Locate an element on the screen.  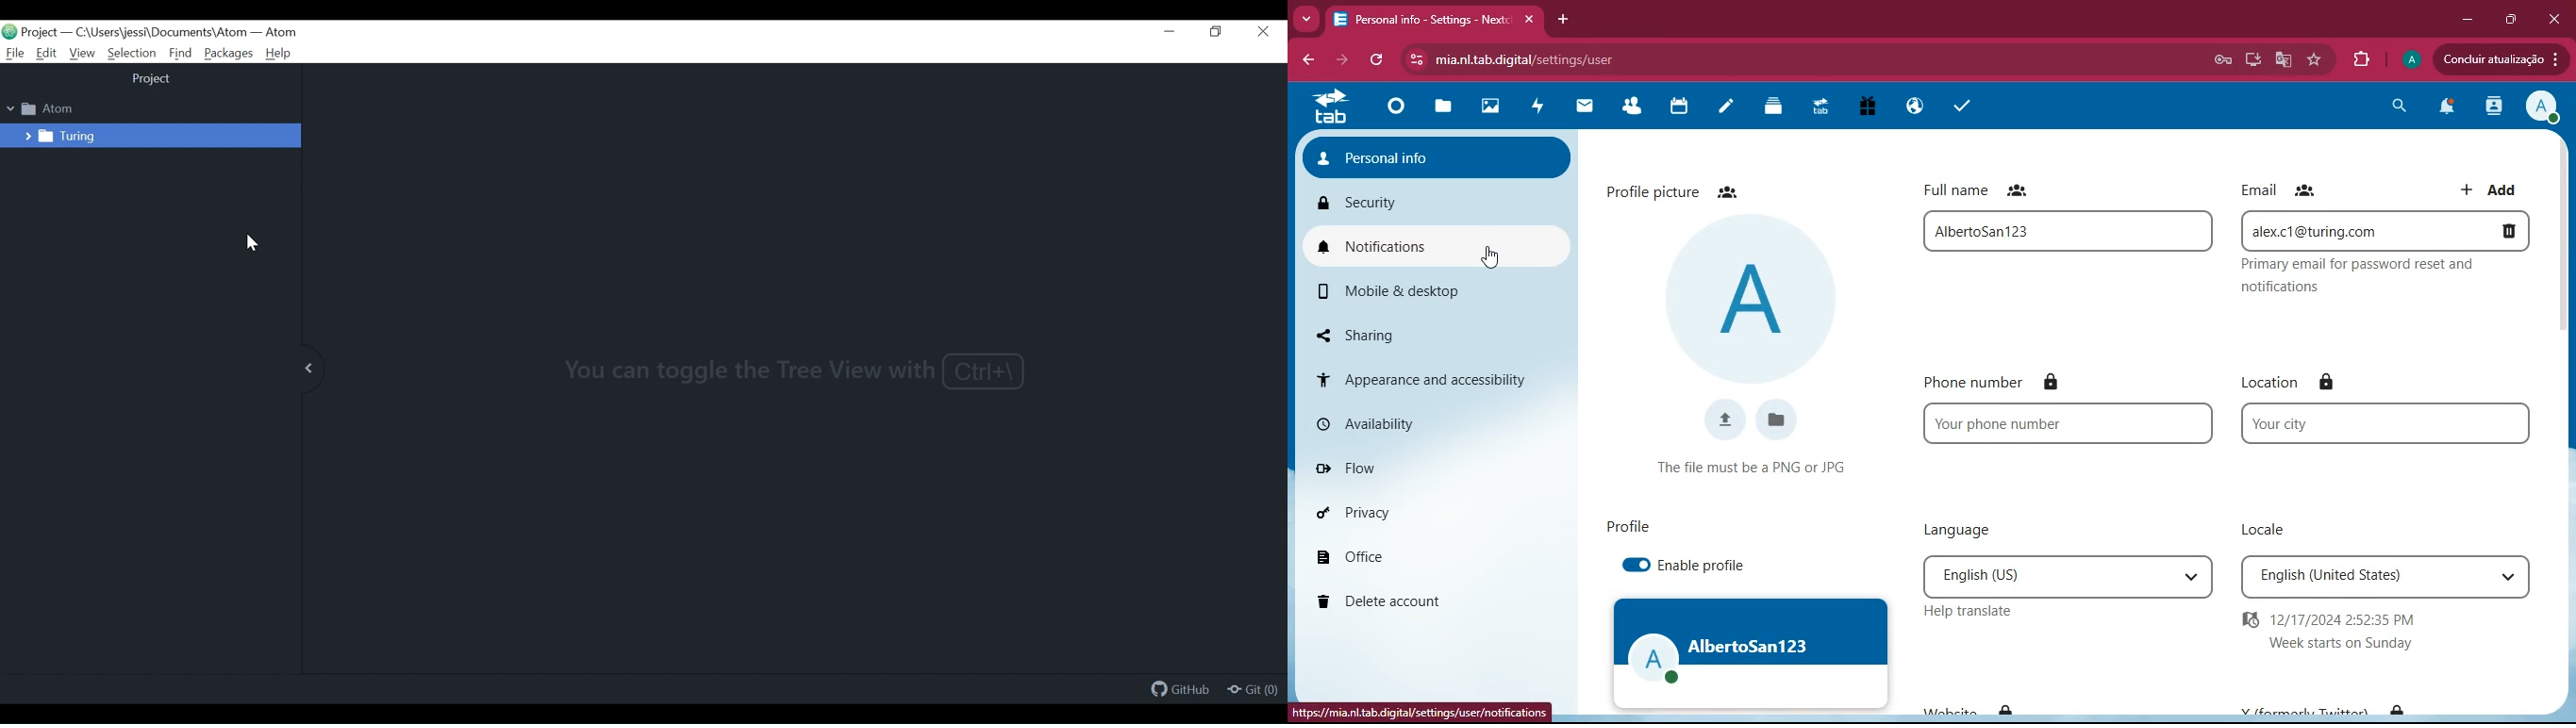
url is located at coordinates (1663, 60).